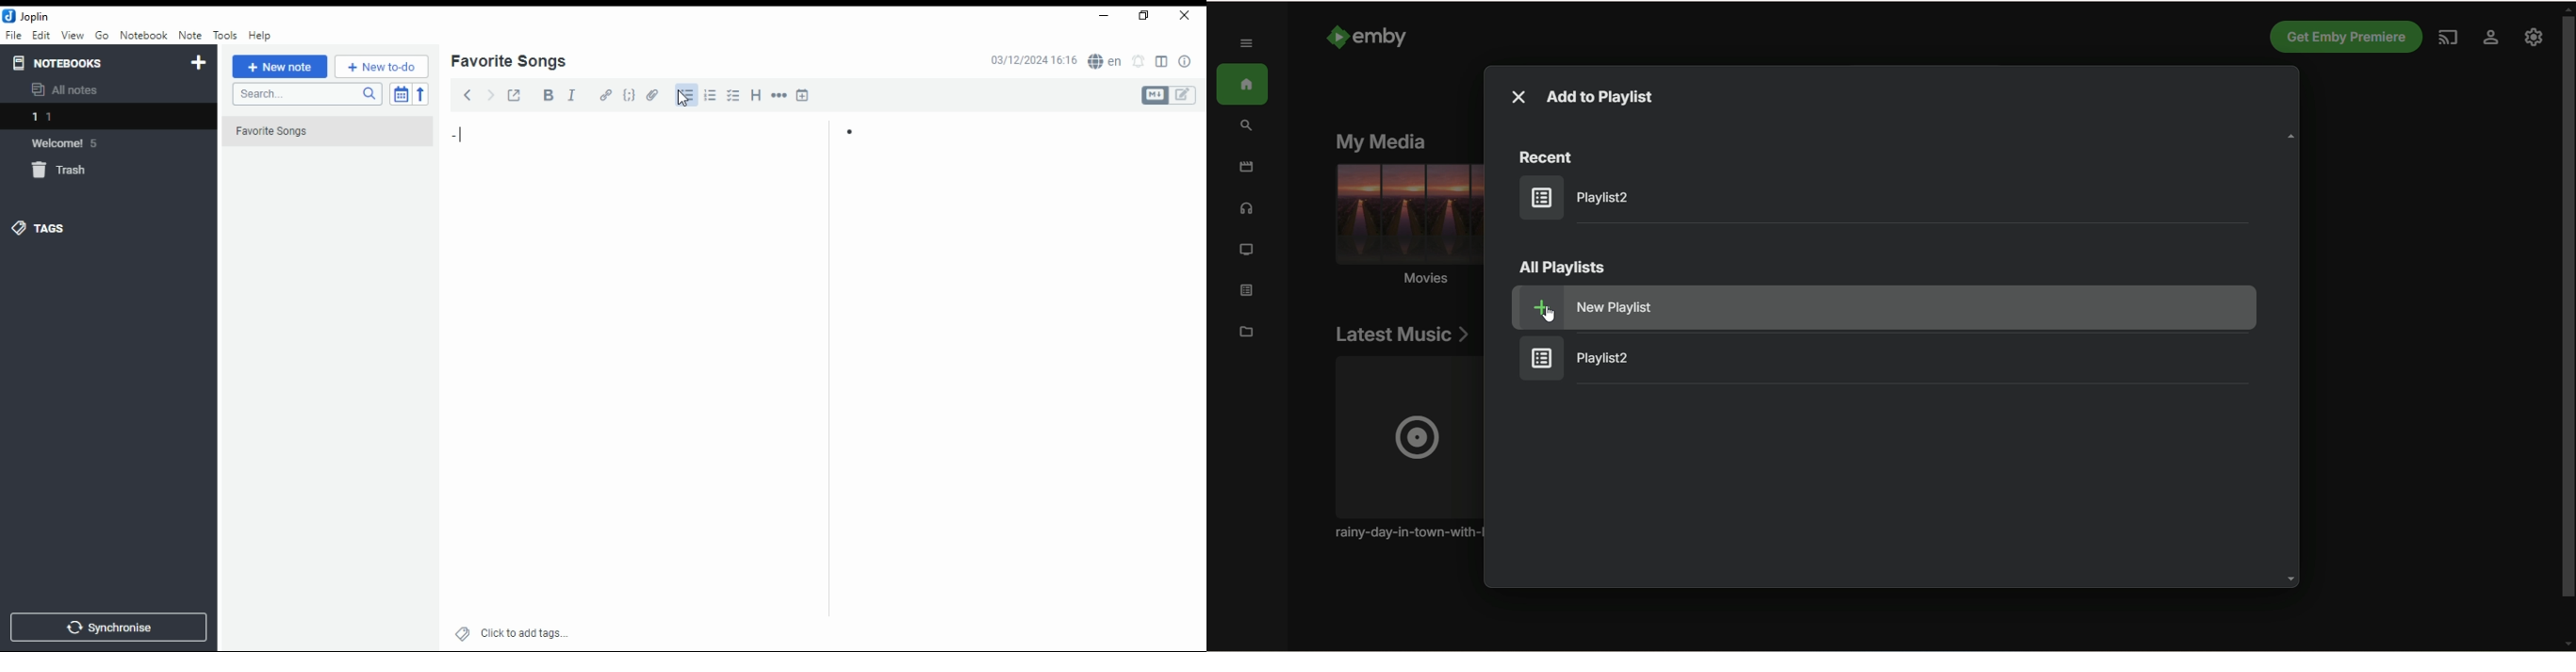 This screenshot has height=672, width=2576. Describe the element at coordinates (104, 38) in the screenshot. I see `go` at that location.